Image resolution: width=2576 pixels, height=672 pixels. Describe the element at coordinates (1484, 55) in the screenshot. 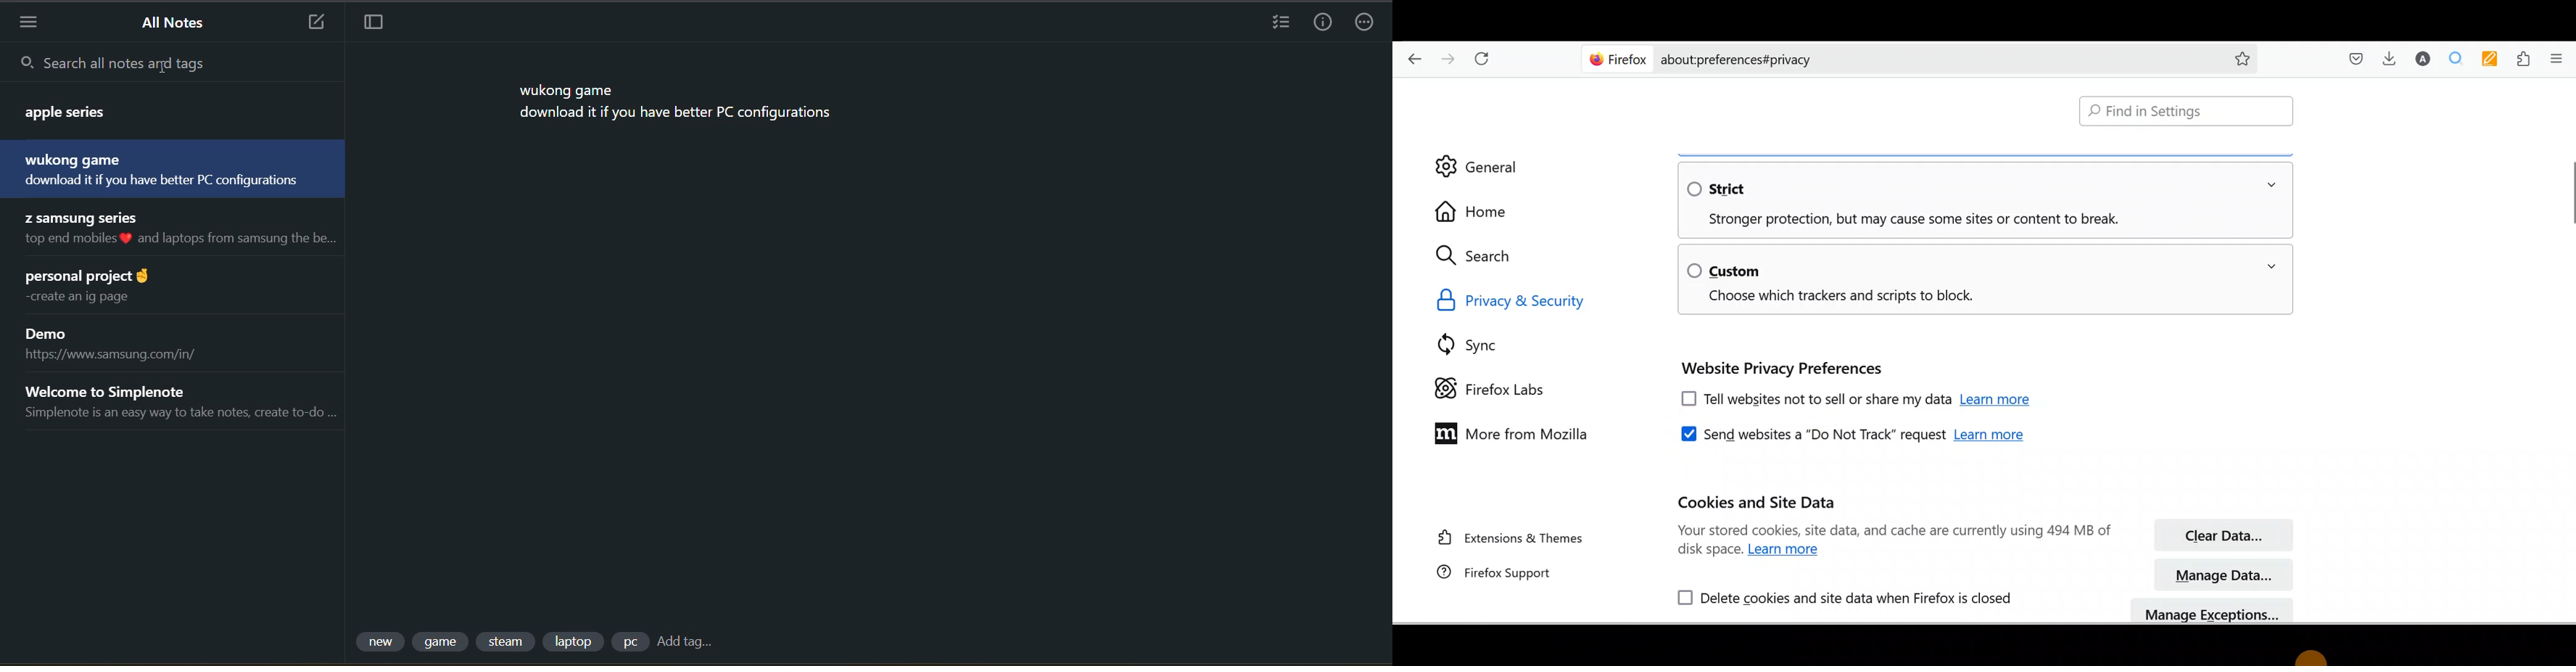

I see `Reload current page` at that location.